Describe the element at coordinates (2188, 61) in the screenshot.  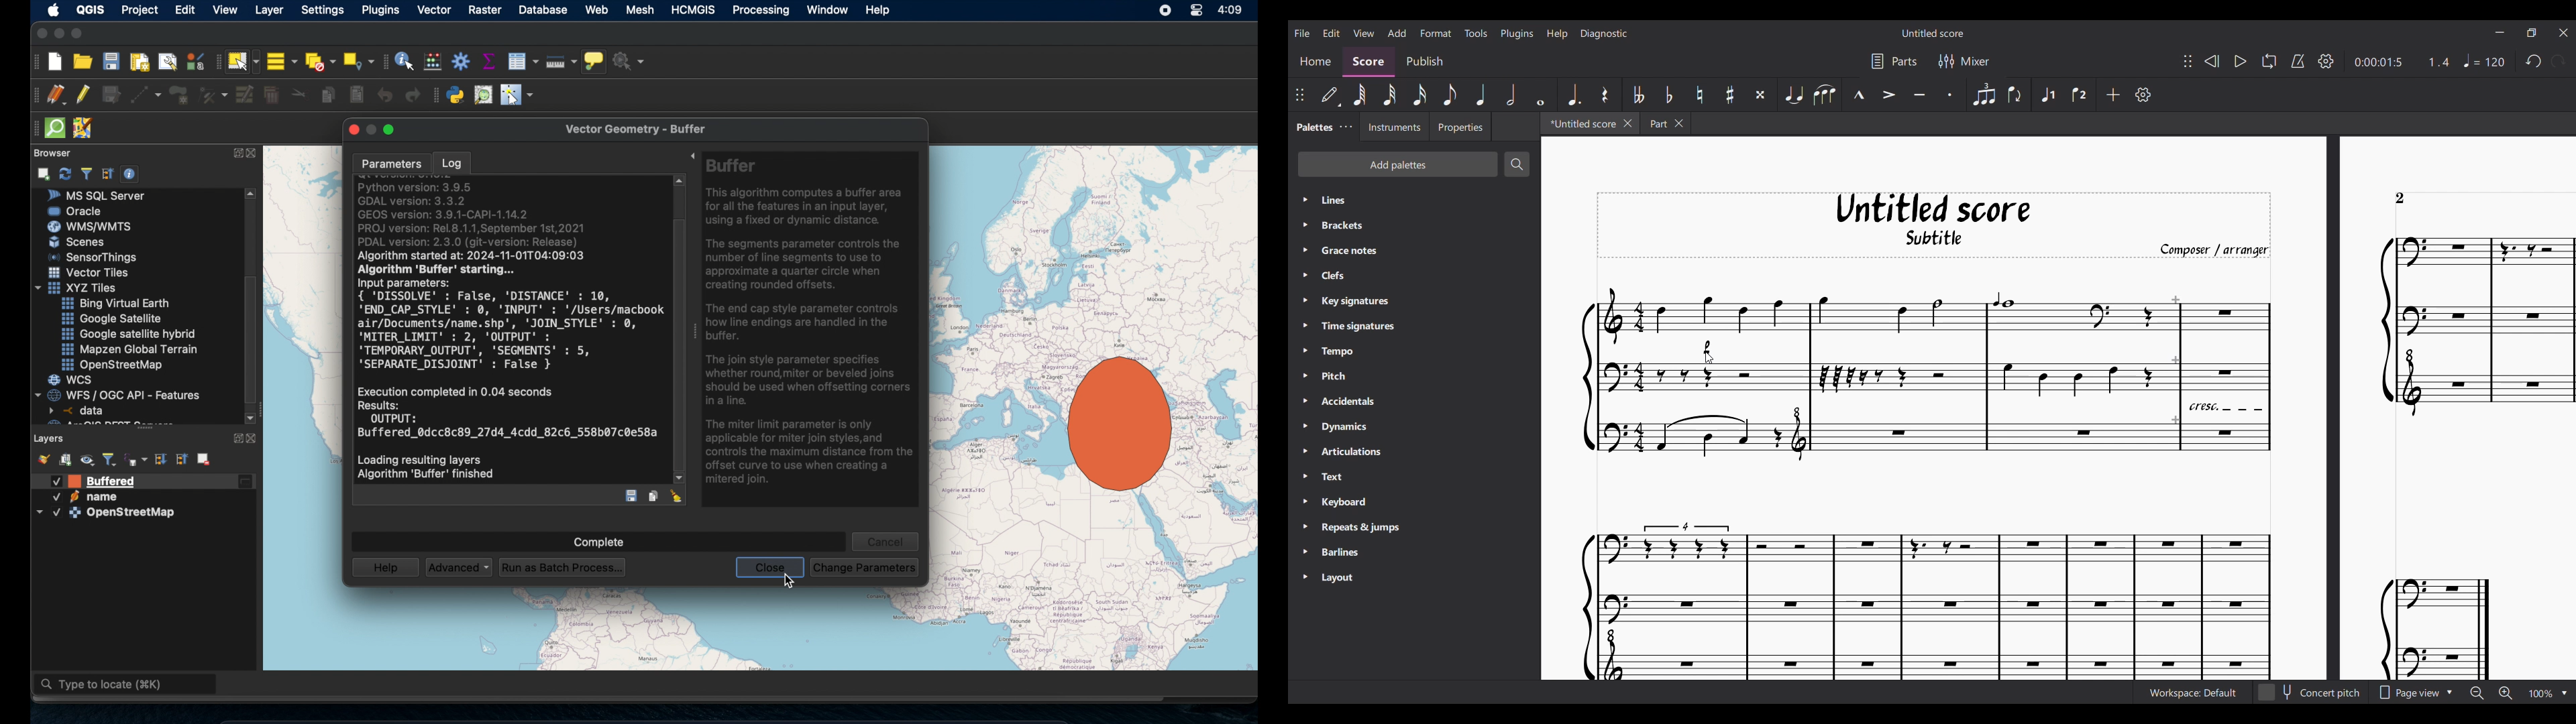
I see `Change position of toolbar` at that location.